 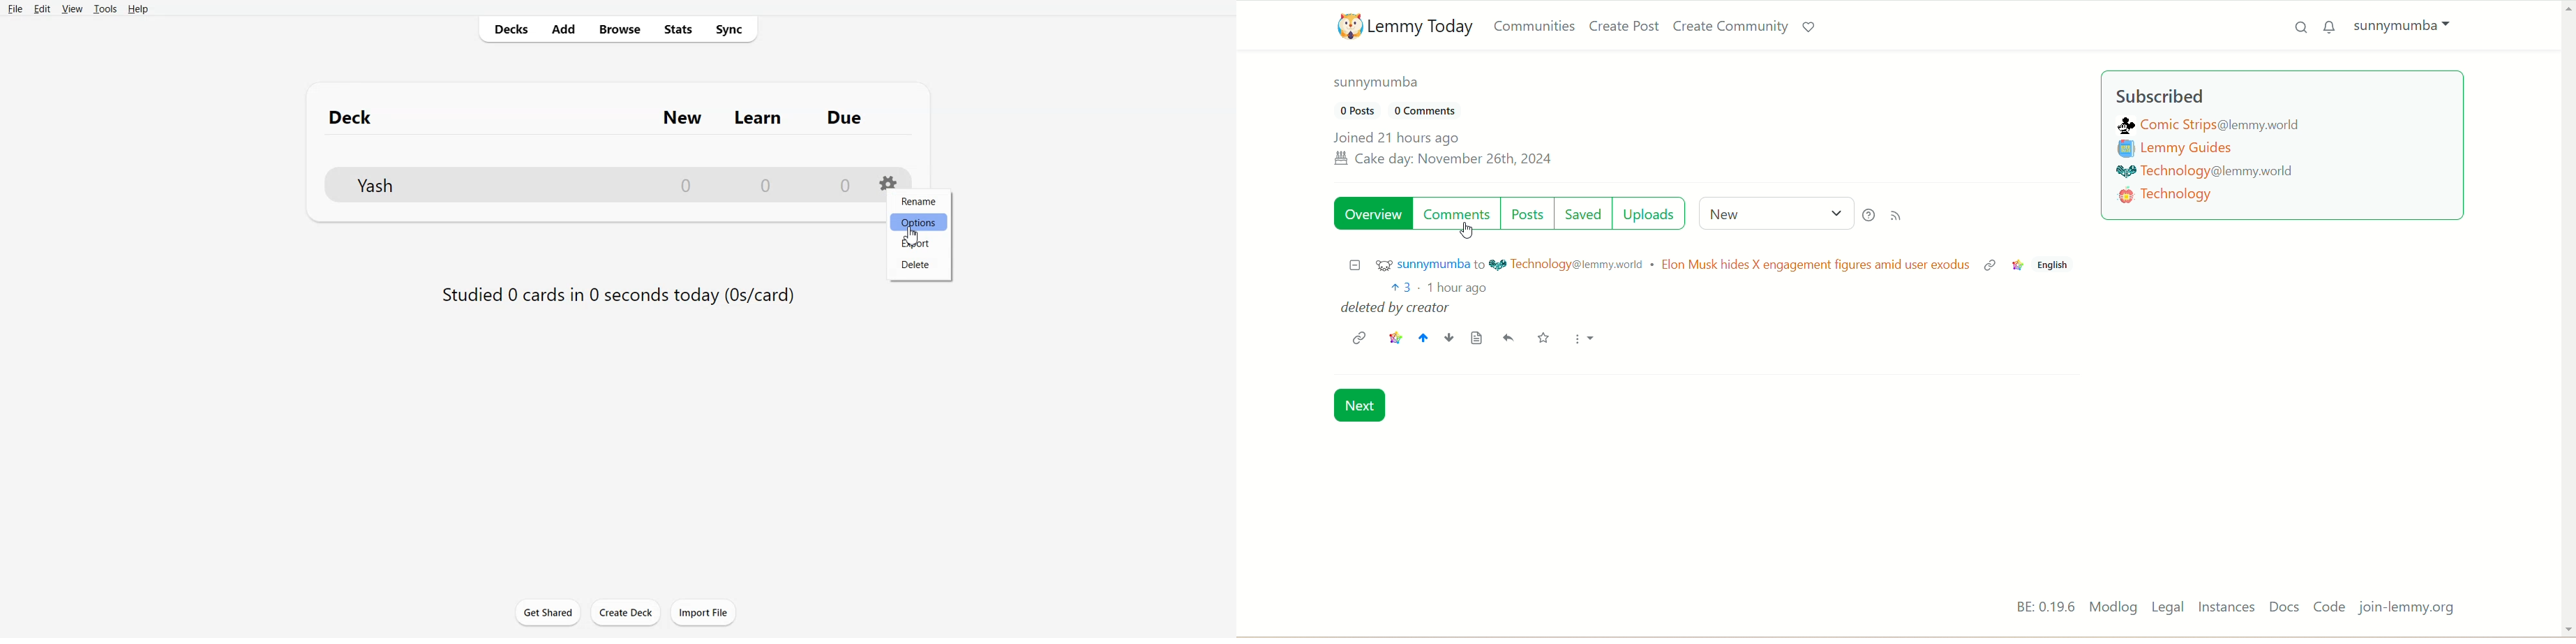 What do you see at coordinates (591, 184) in the screenshot?
I see `File` at bounding box center [591, 184].